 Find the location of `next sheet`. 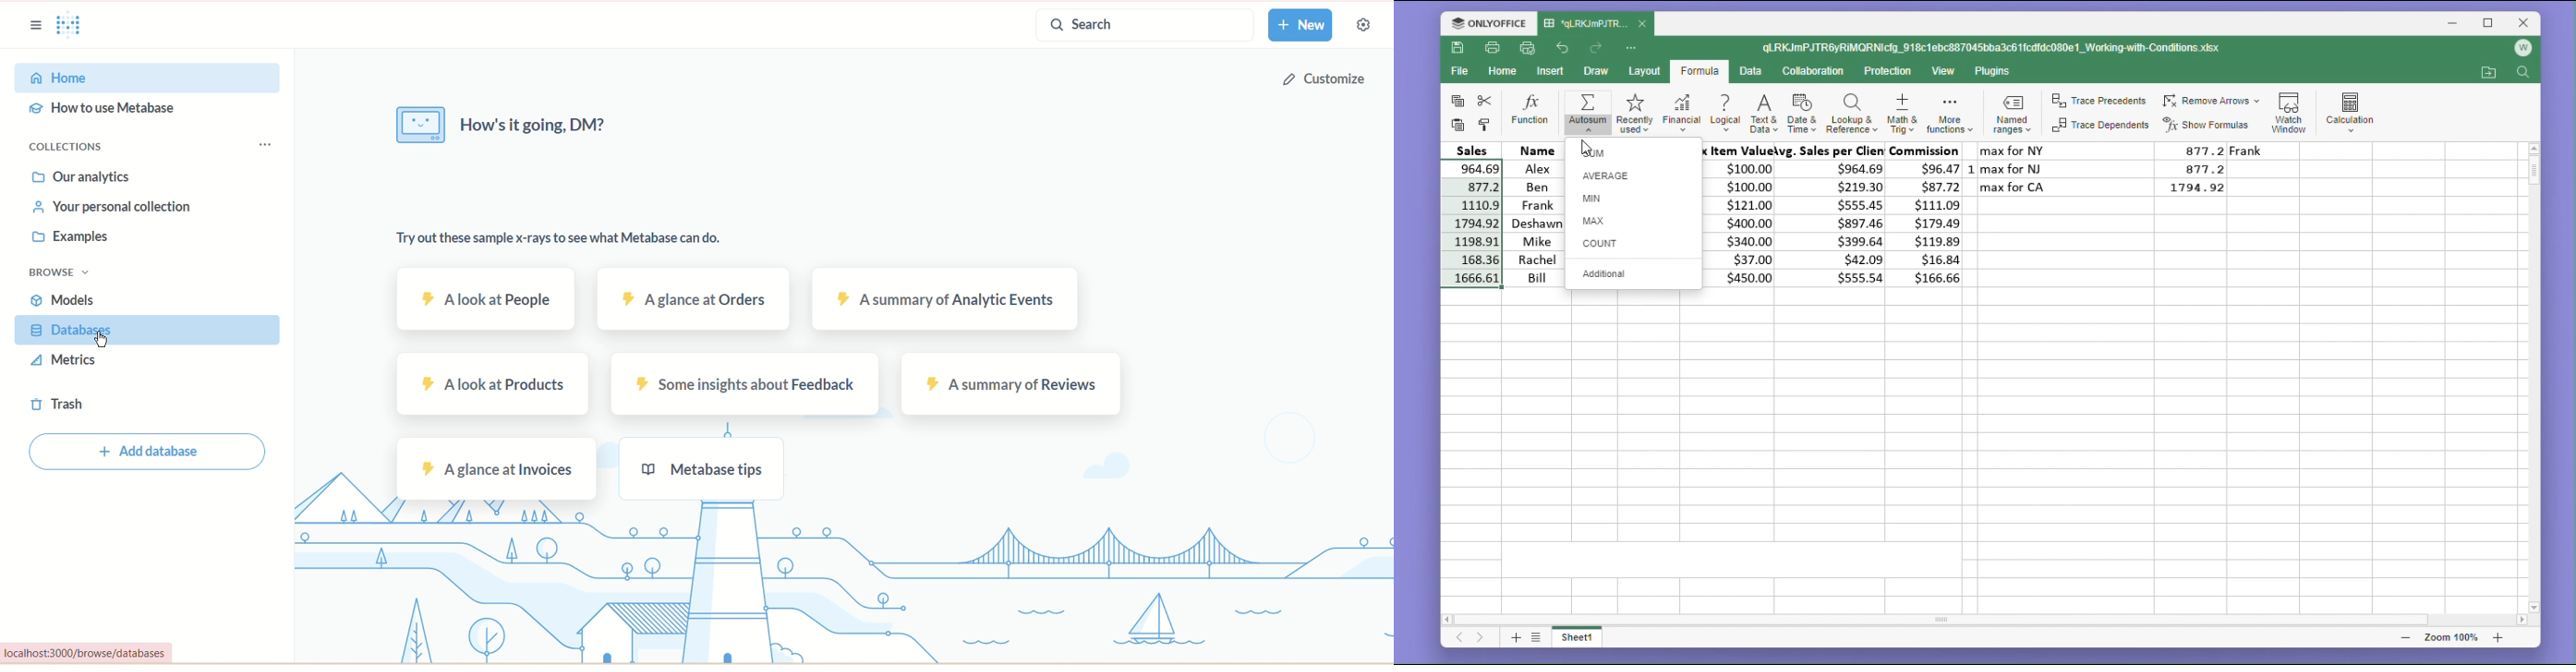

next sheet is located at coordinates (1480, 639).